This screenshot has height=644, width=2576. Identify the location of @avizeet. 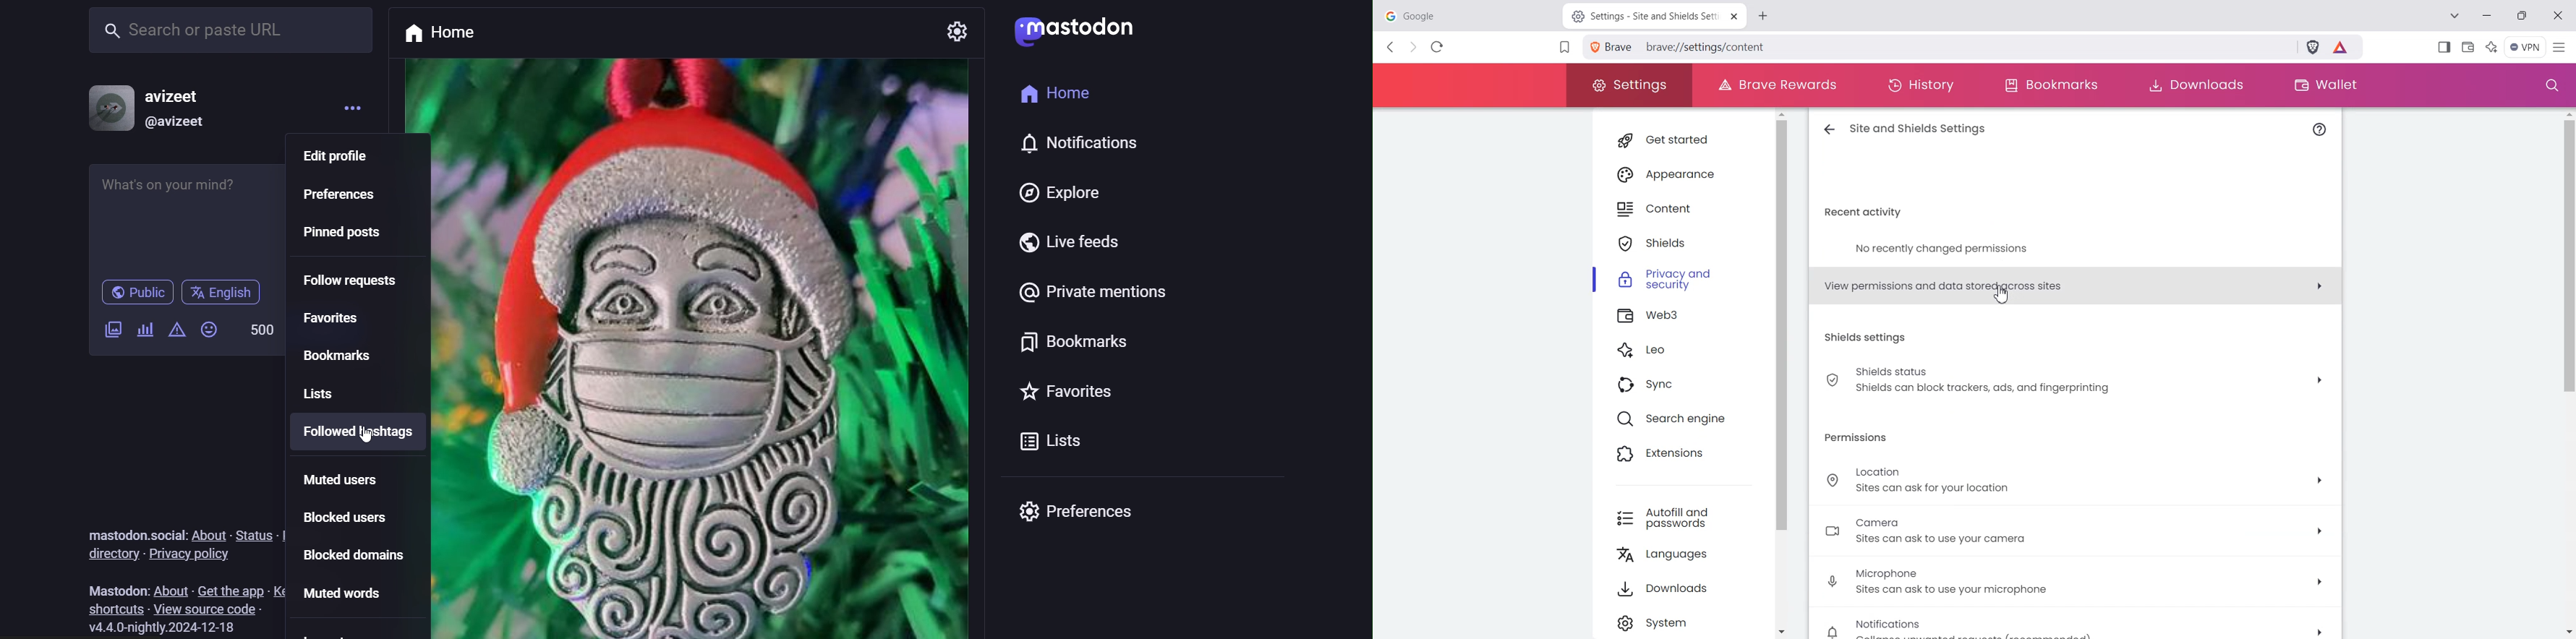
(182, 124).